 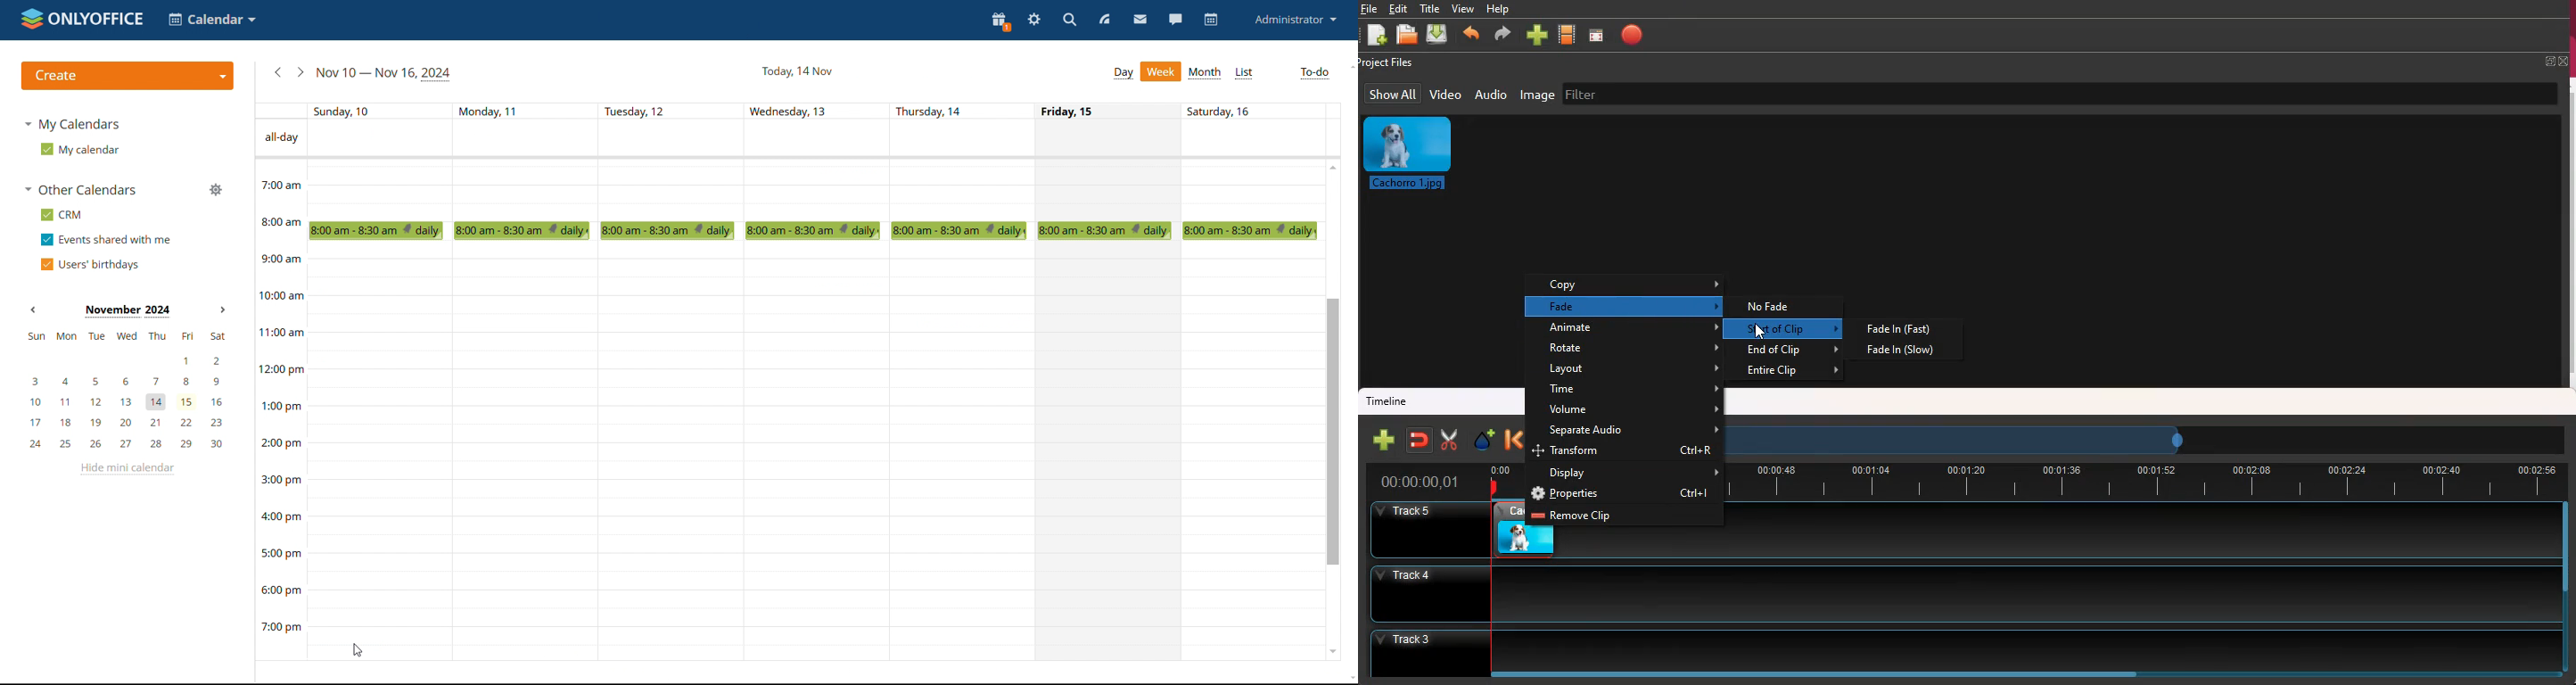 What do you see at coordinates (357, 650) in the screenshot?
I see `cursor` at bounding box center [357, 650].